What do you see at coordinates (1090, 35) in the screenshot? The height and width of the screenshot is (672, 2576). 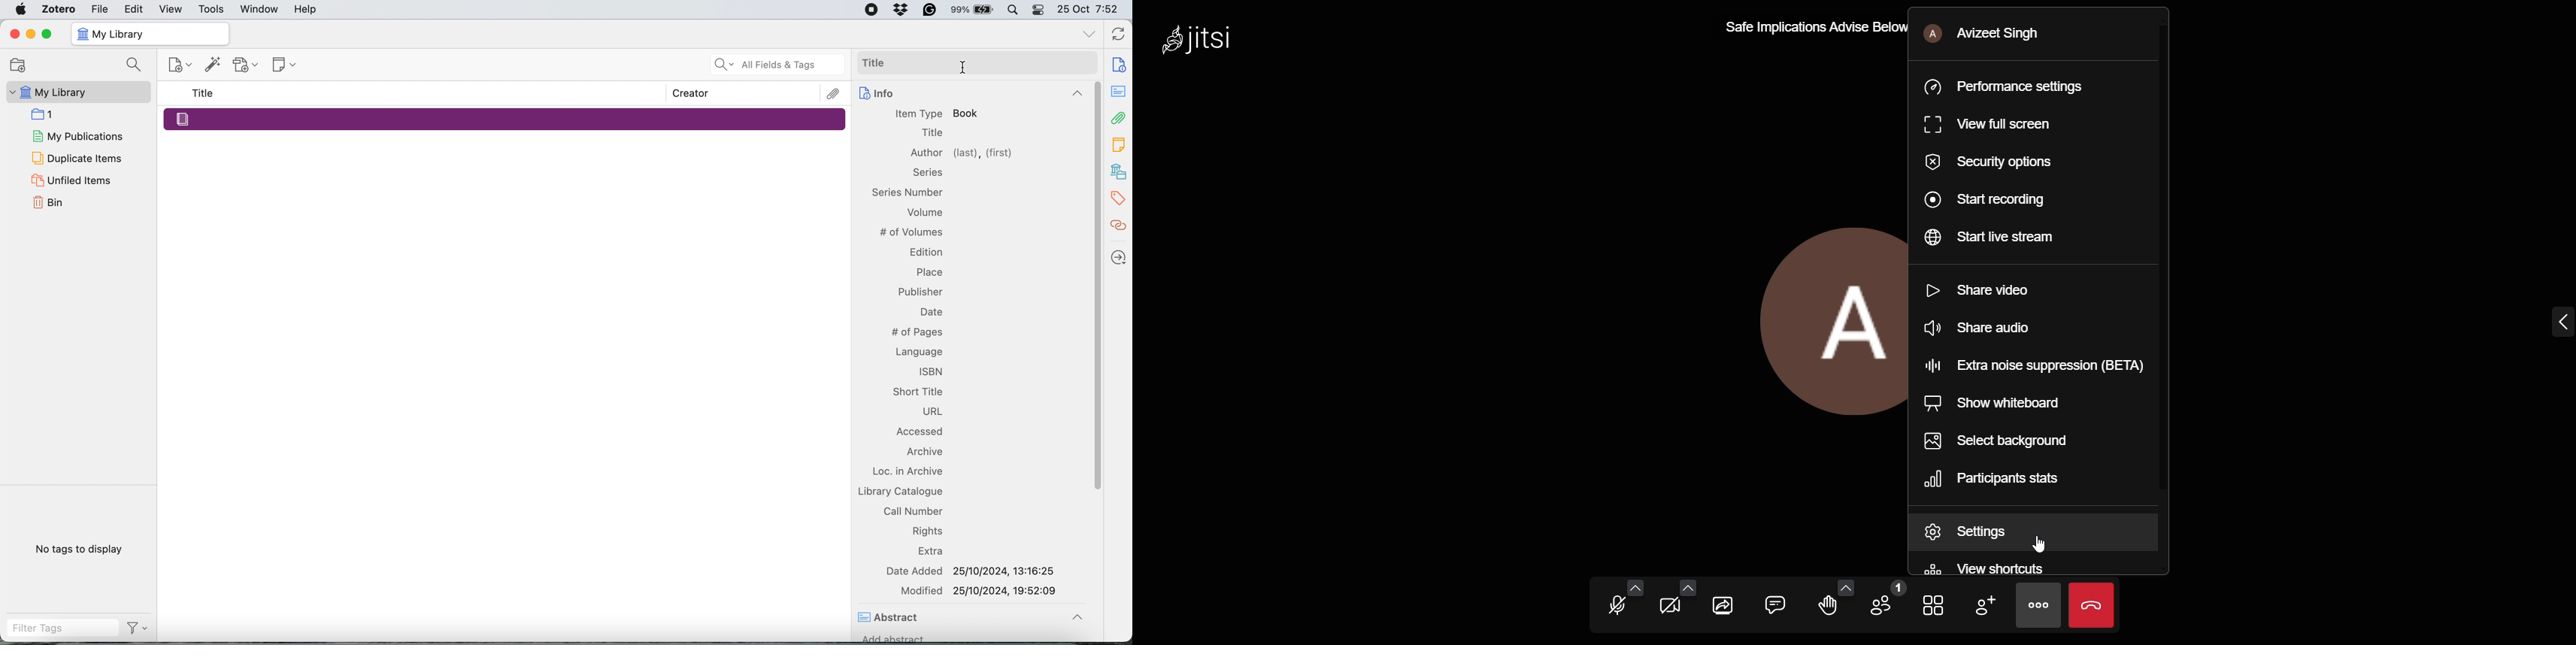 I see `list all tabs` at bounding box center [1090, 35].